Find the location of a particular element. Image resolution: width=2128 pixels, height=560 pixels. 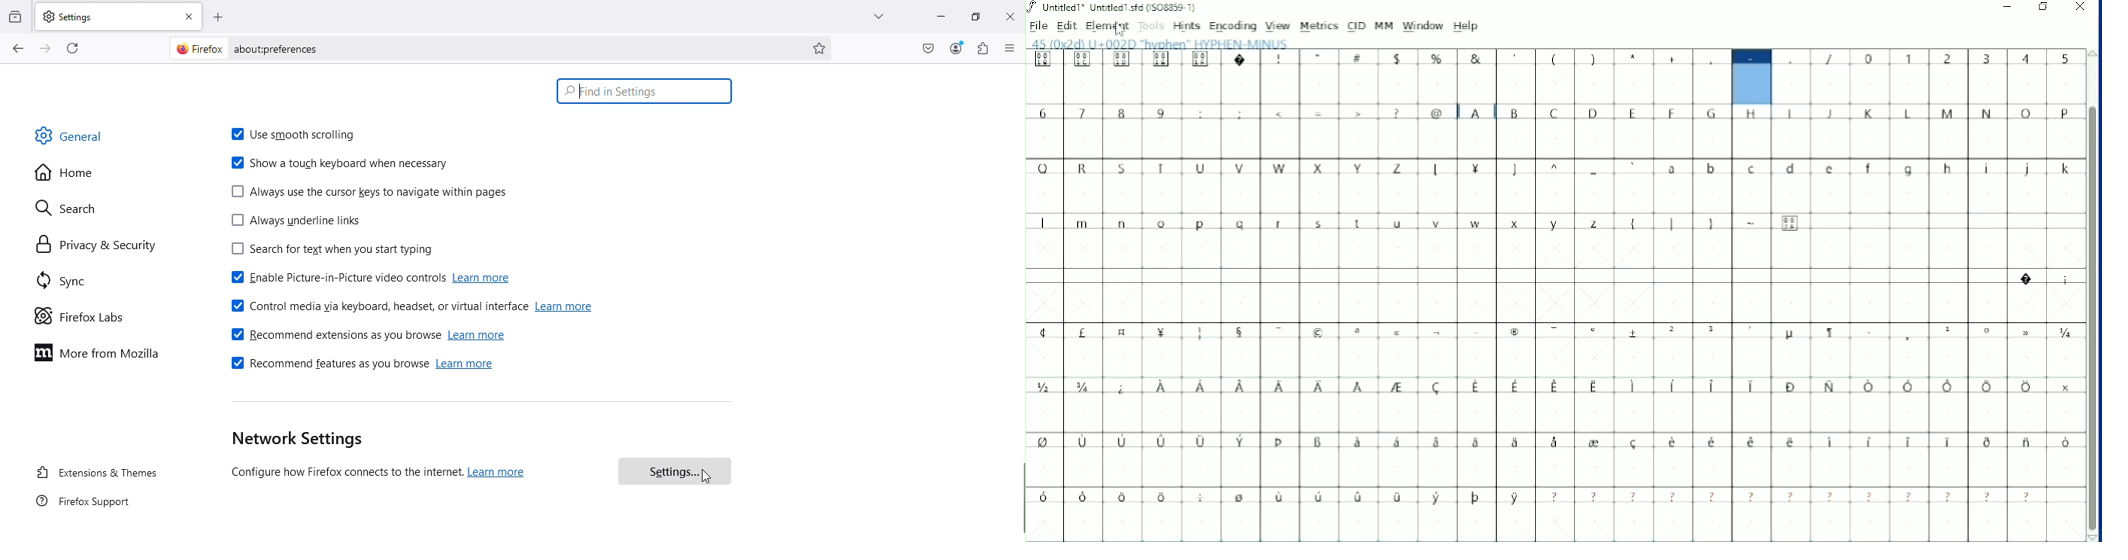

Settings is located at coordinates (674, 471).